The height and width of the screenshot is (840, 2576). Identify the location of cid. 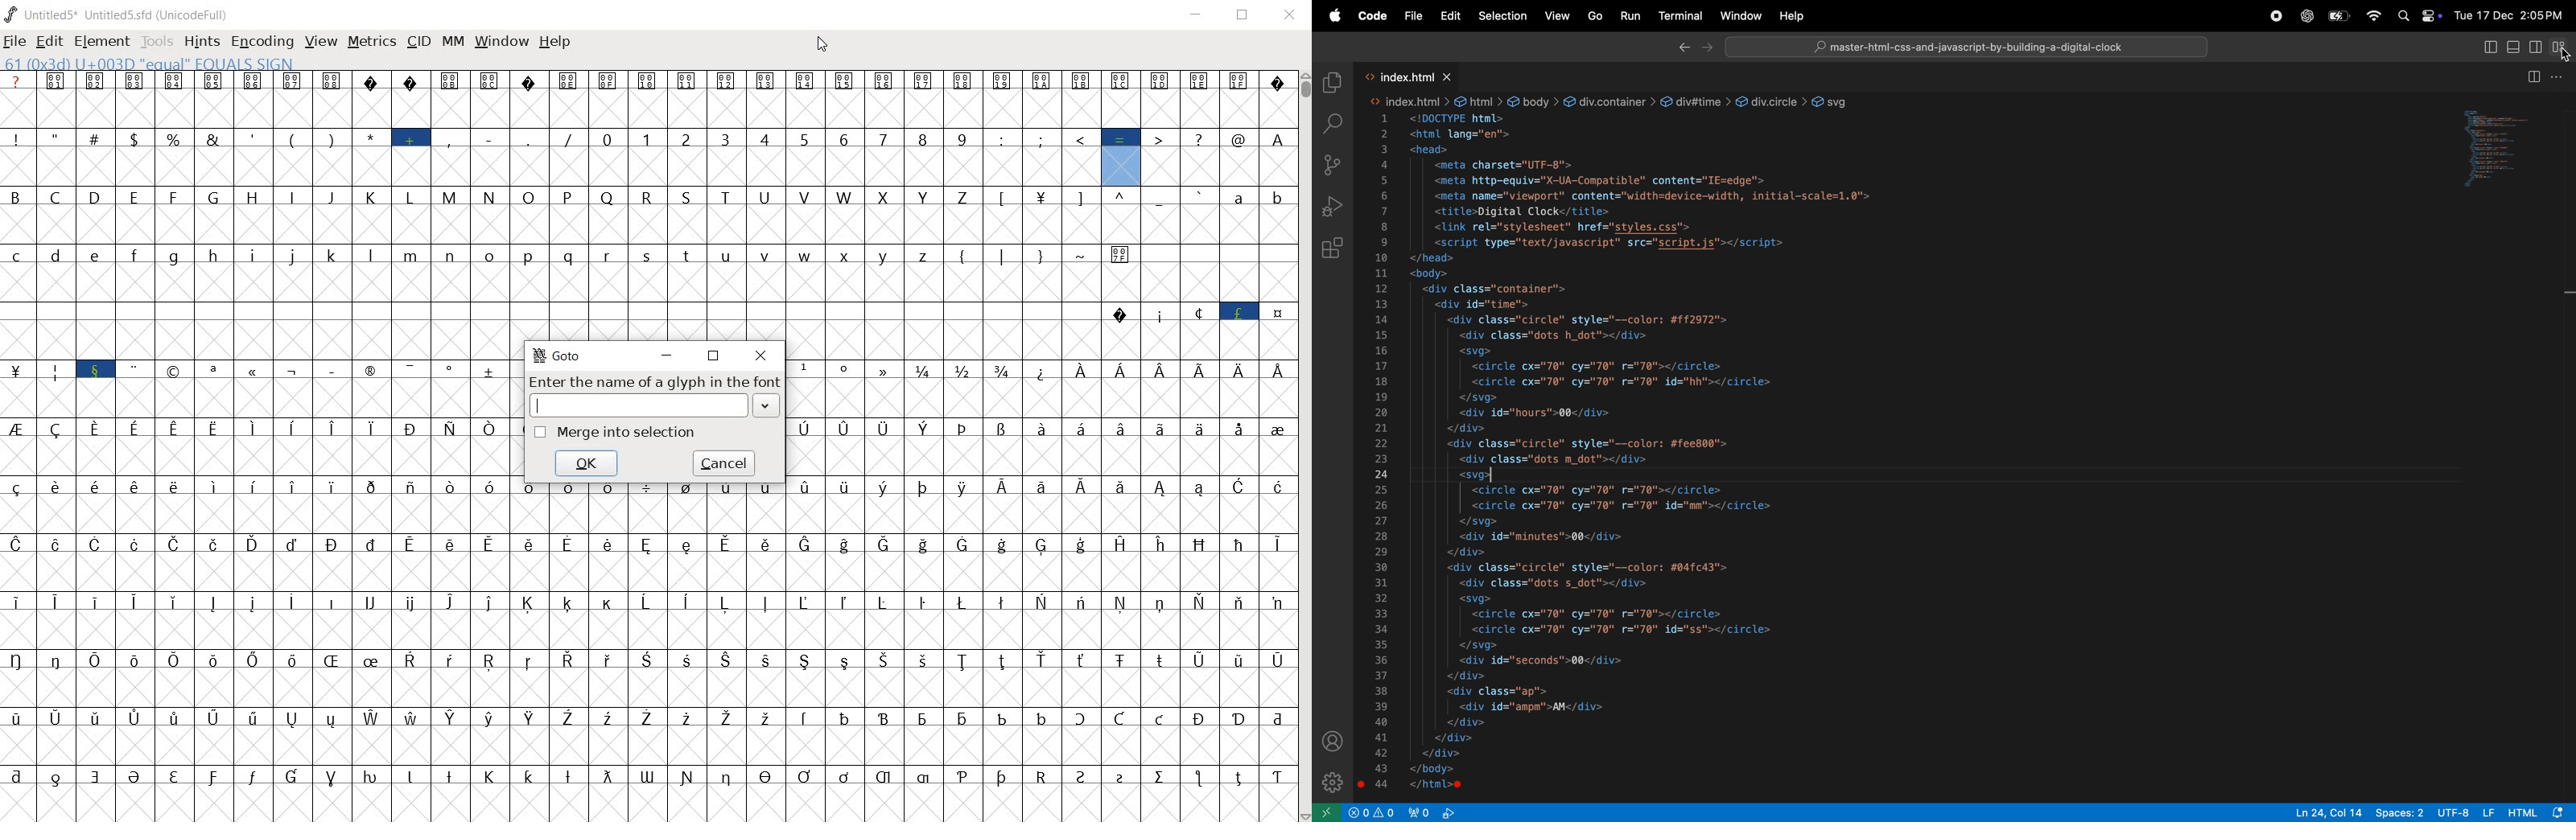
(418, 41).